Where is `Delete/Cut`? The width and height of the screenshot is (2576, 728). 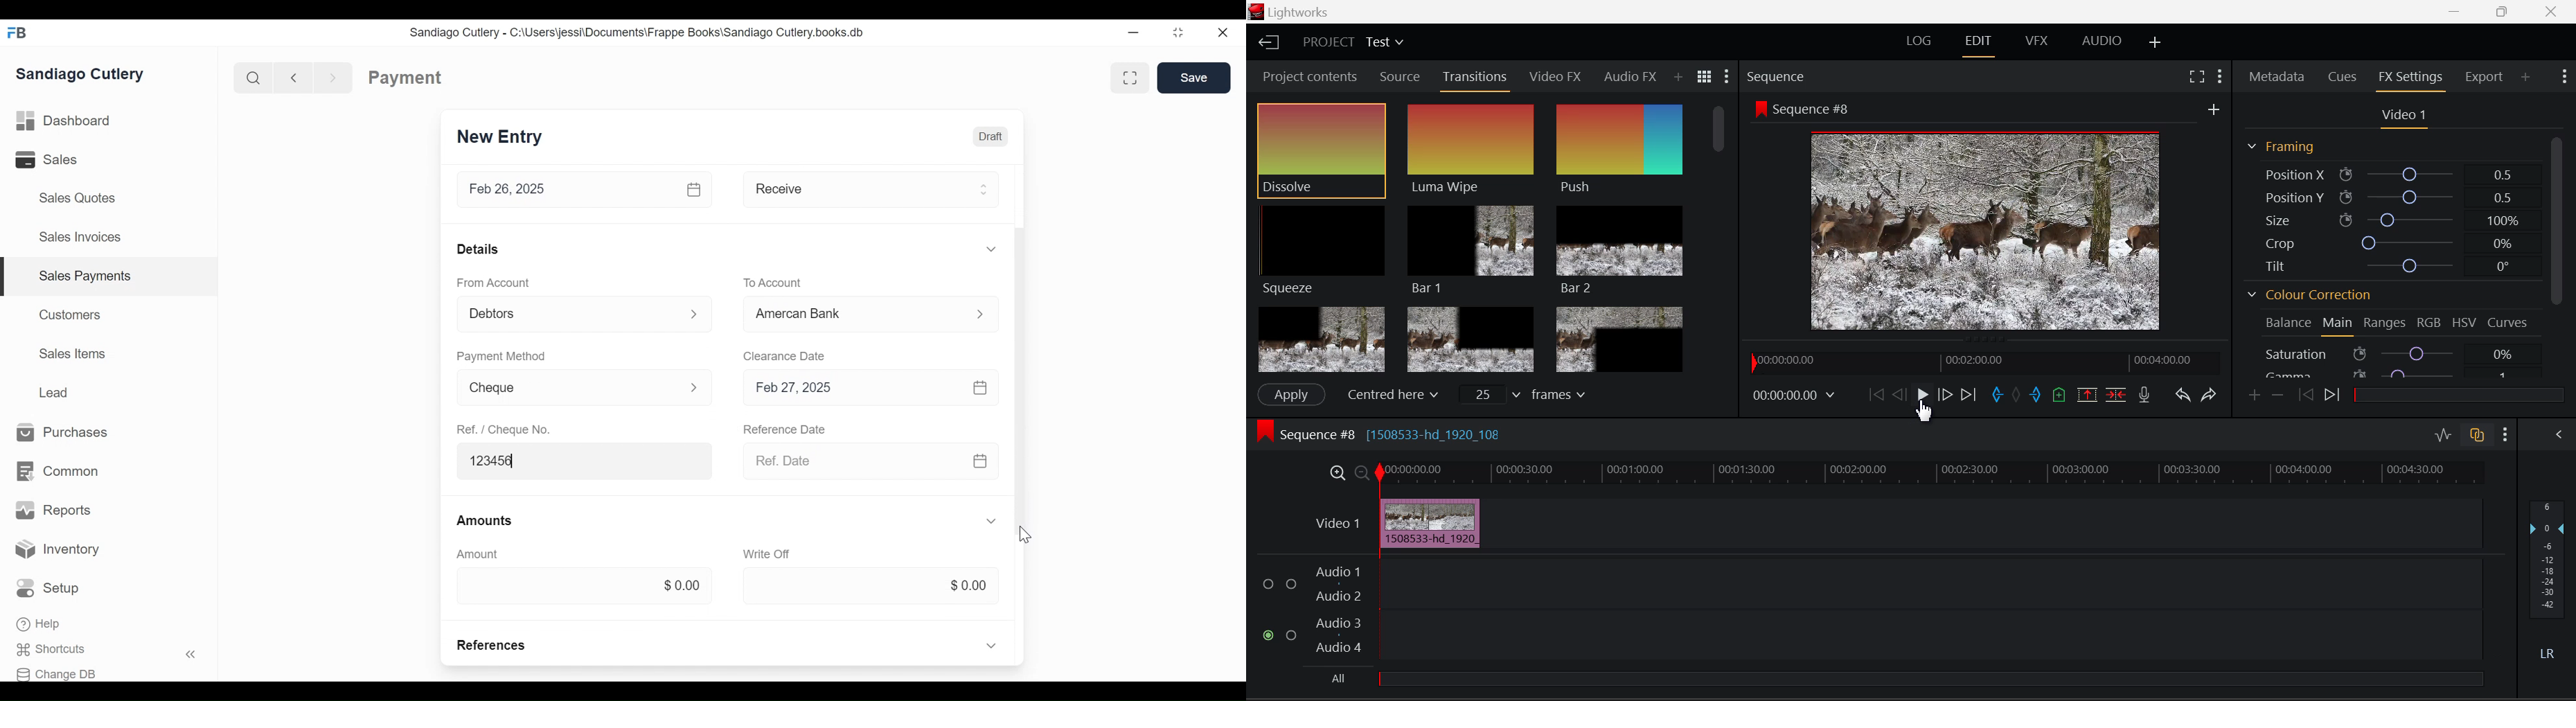
Delete/Cut is located at coordinates (2119, 393).